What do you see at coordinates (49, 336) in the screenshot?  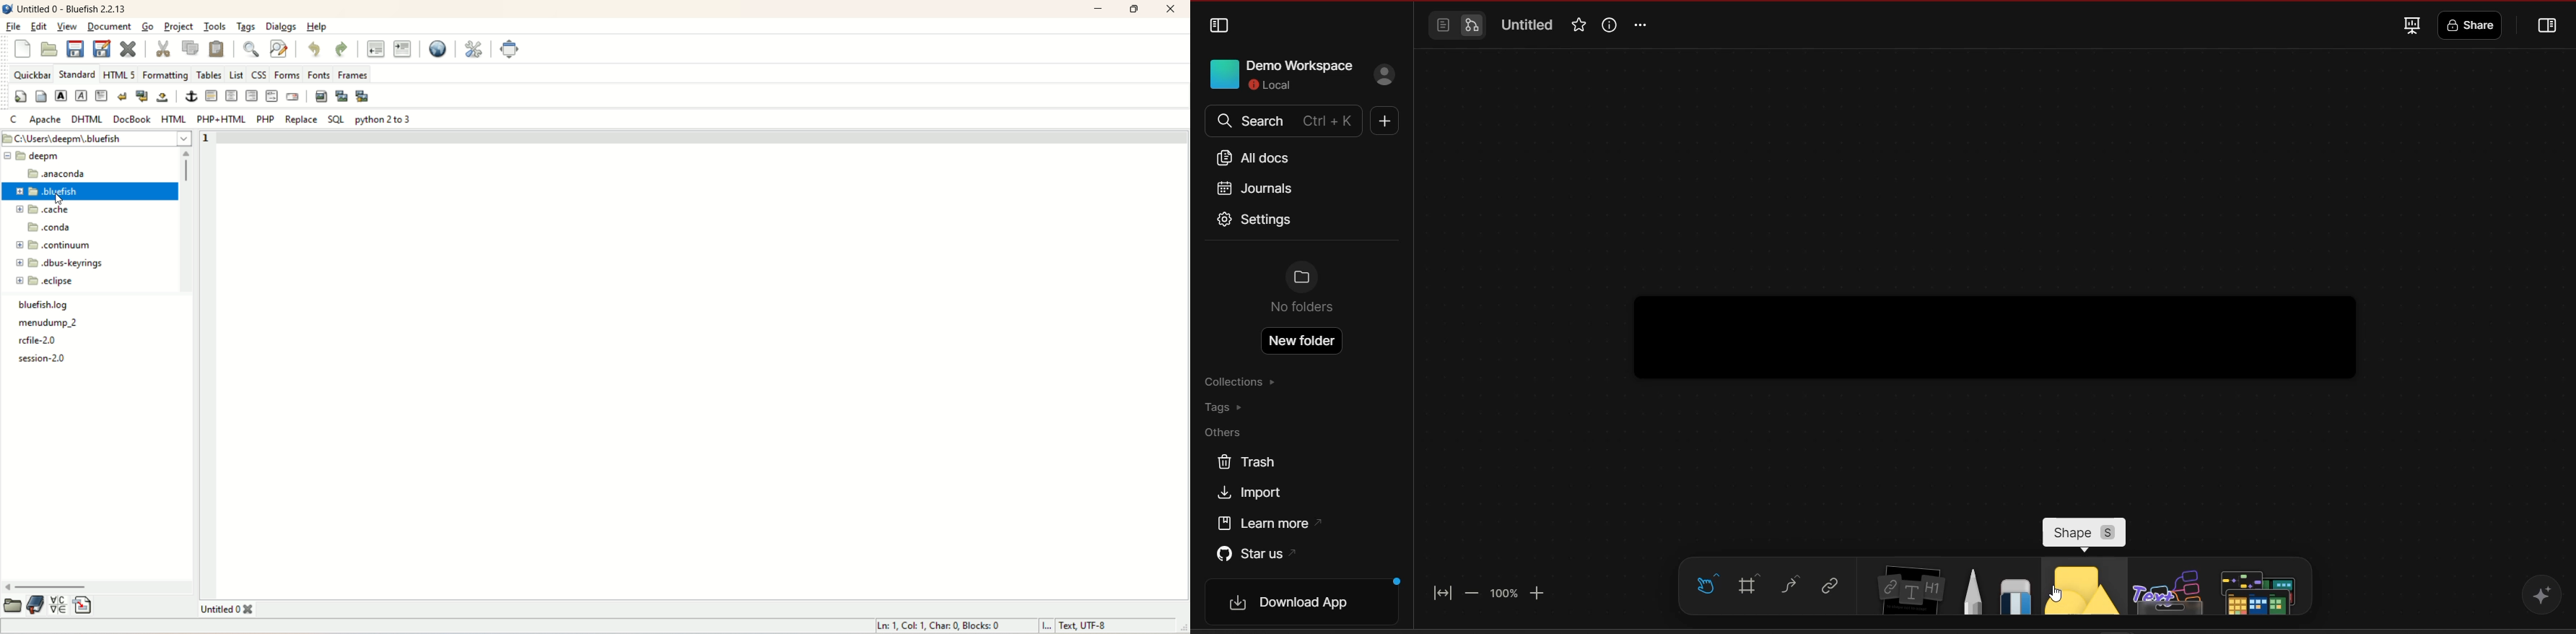 I see `text` at bounding box center [49, 336].